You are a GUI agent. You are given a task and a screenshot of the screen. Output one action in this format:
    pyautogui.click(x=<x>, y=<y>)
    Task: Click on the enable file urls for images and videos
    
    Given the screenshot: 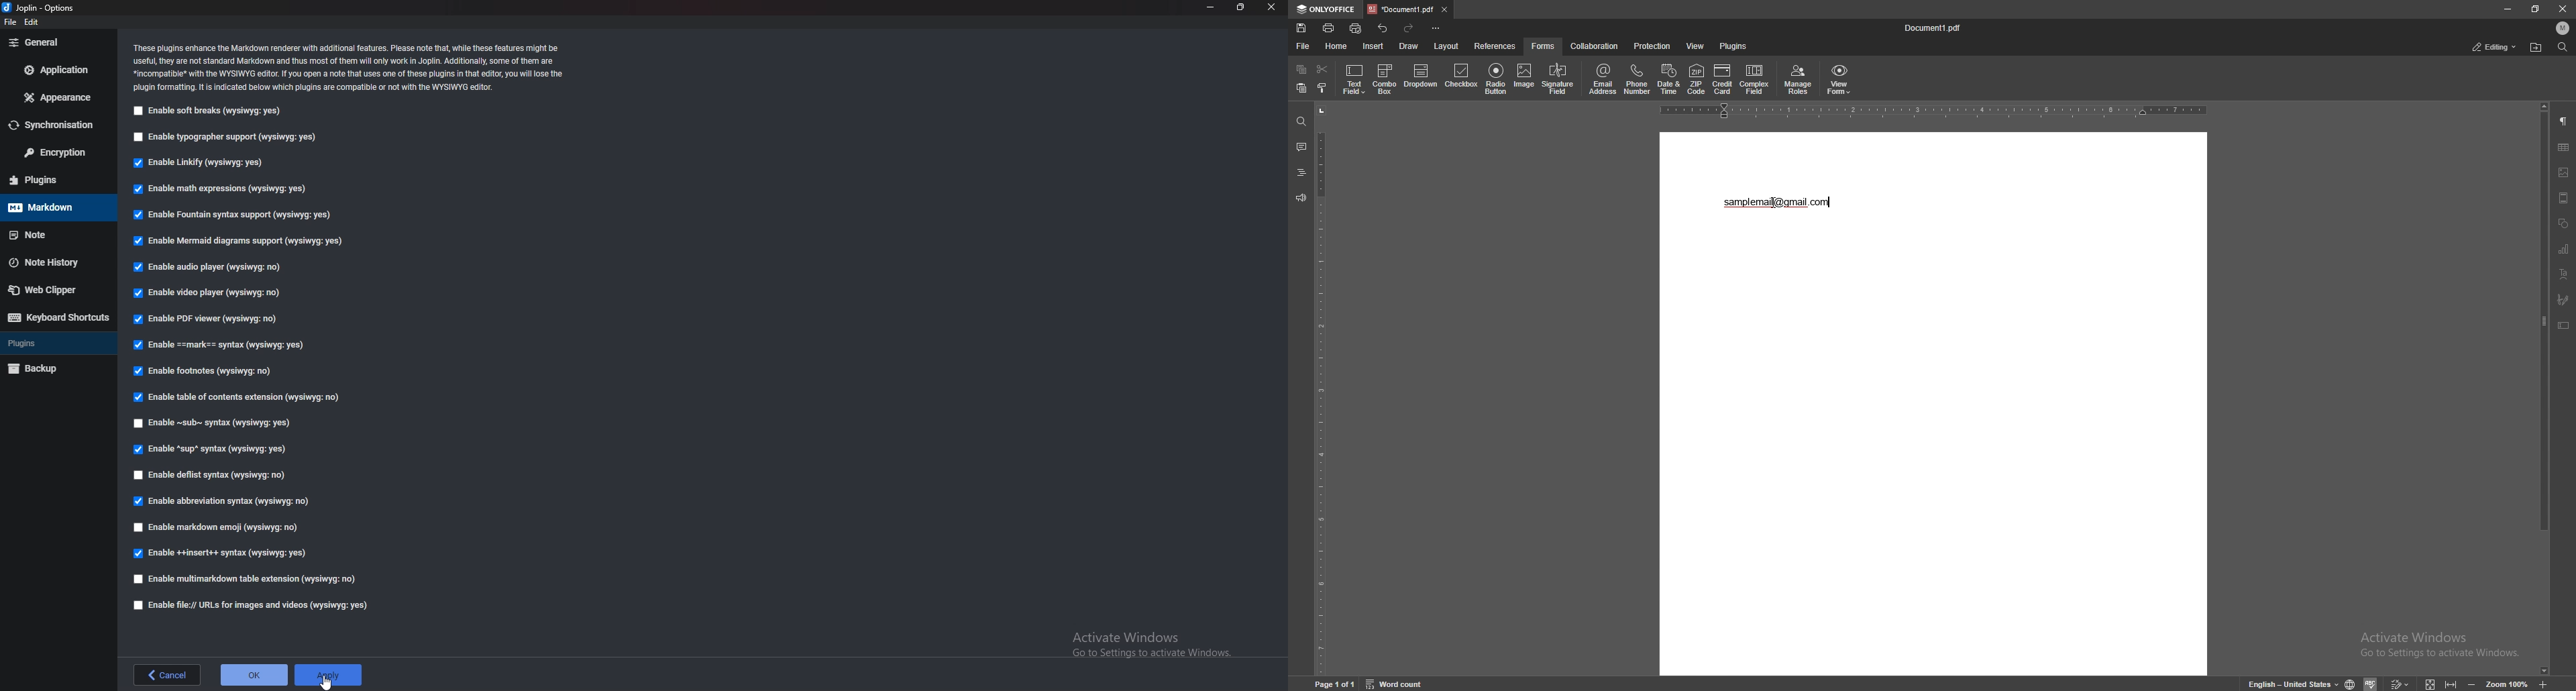 What is the action you would take?
    pyautogui.click(x=252, y=606)
    